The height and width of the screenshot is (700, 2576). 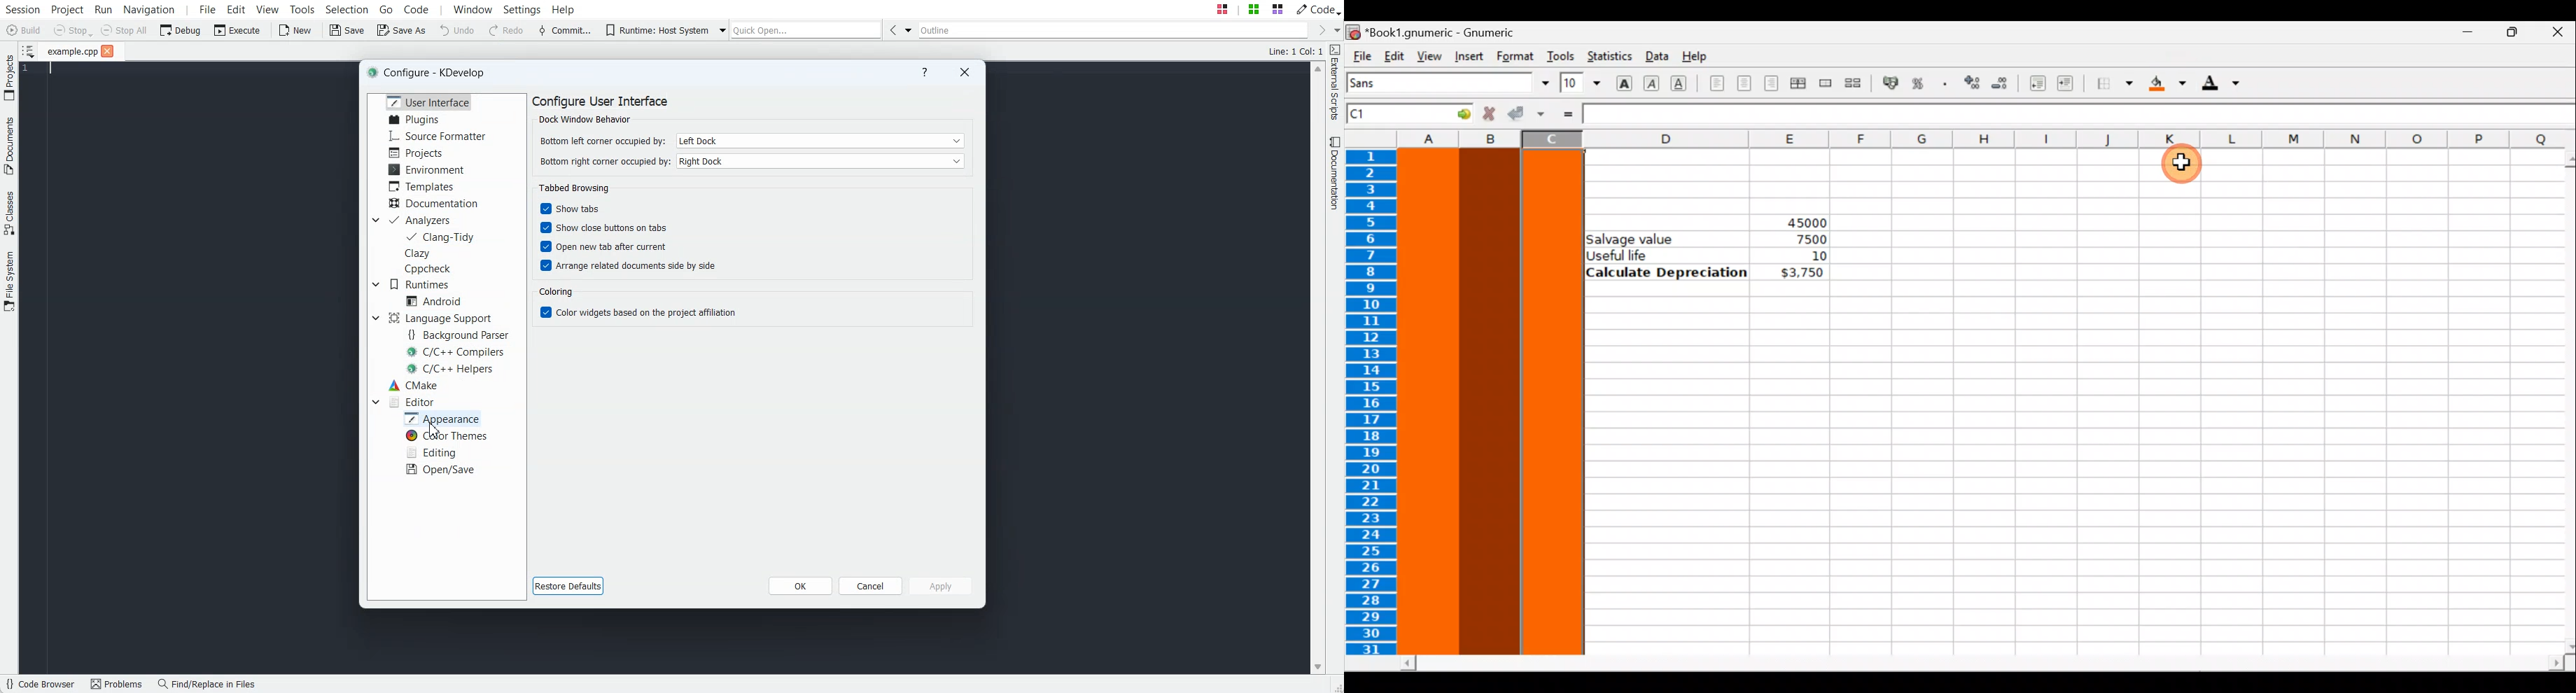 I want to click on Selected Column B highlighted with color, so click(x=1490, y=399).